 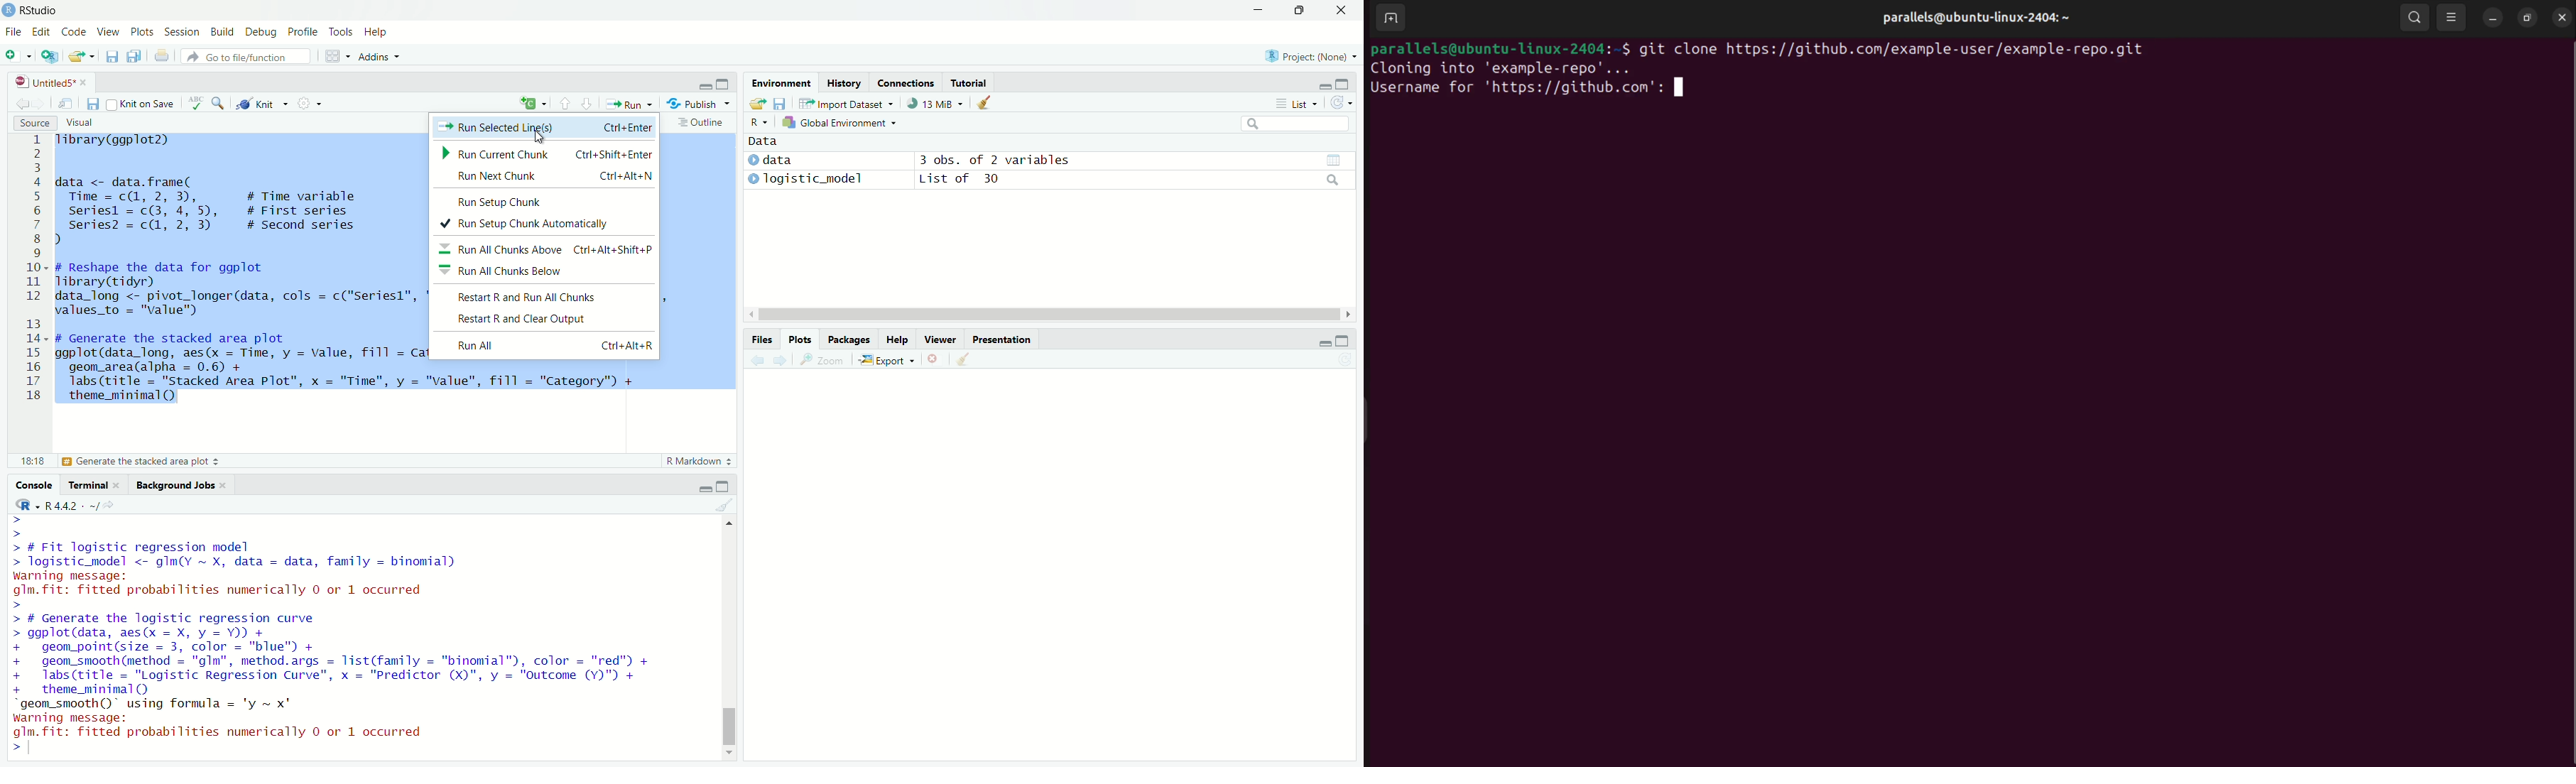 I want to click on close, so click(x=2563, y=16).